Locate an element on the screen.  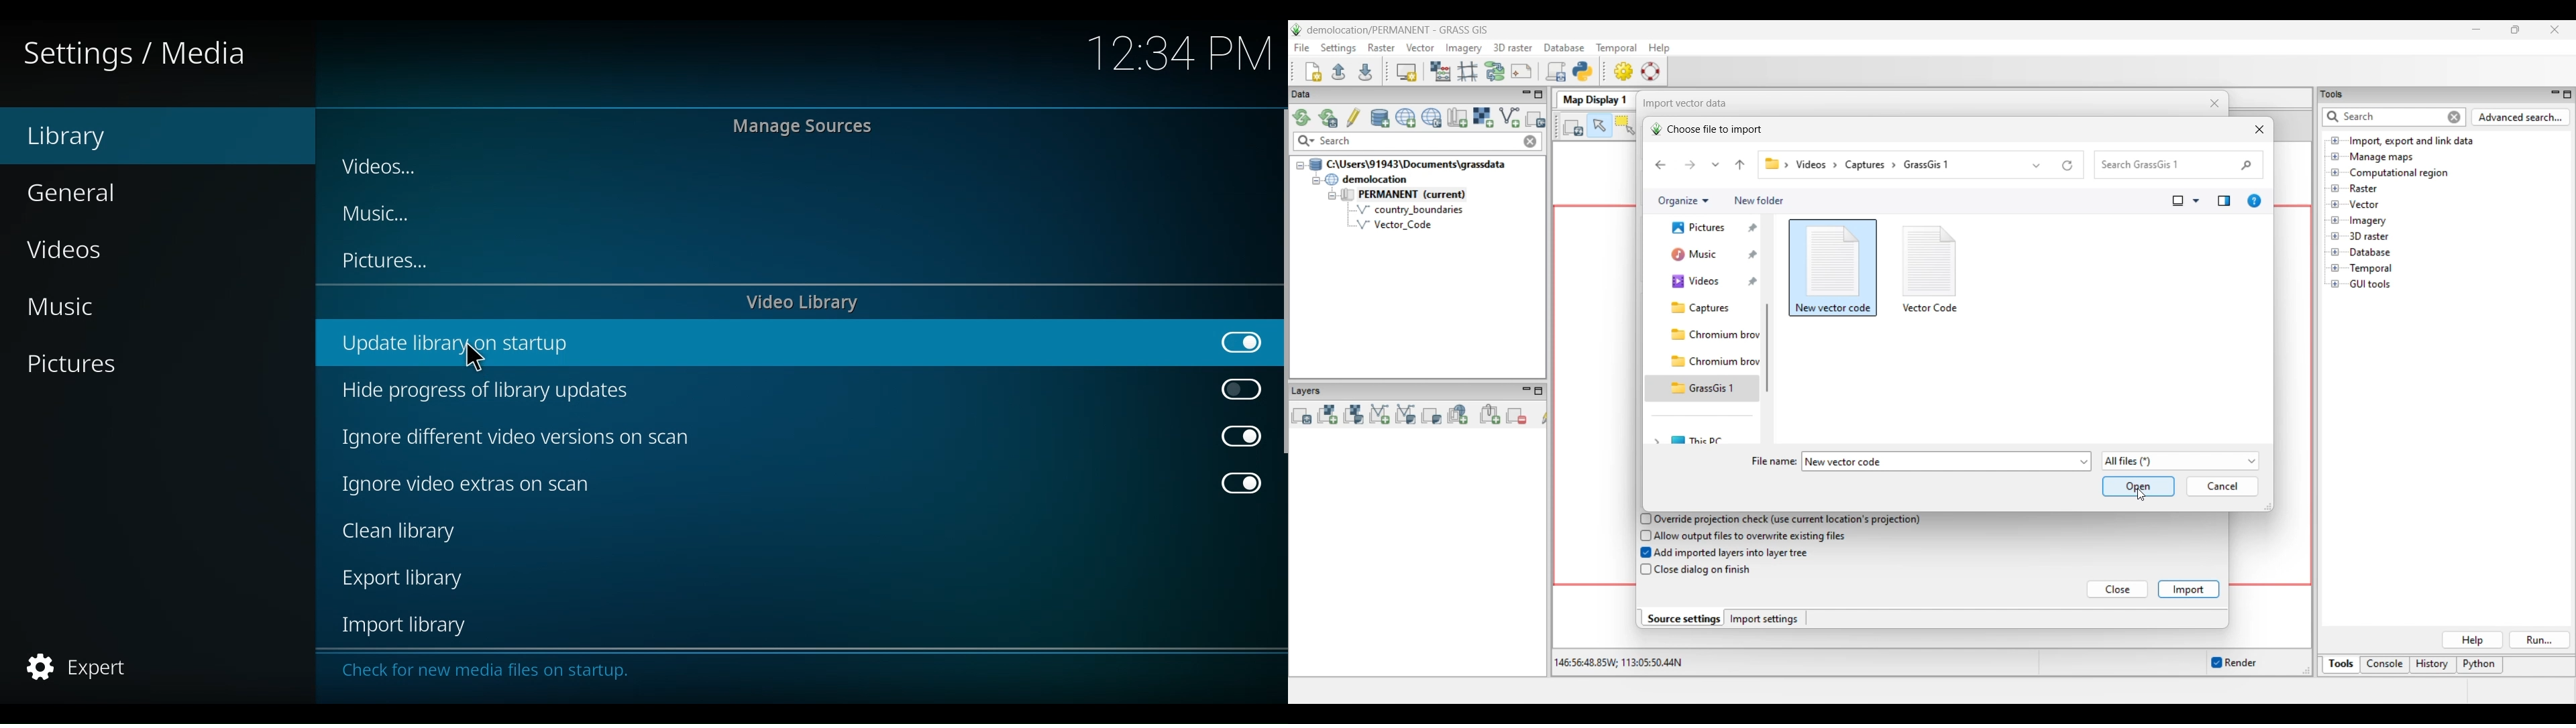
Vertical scroll bar is located at coordinates (1280, 280).